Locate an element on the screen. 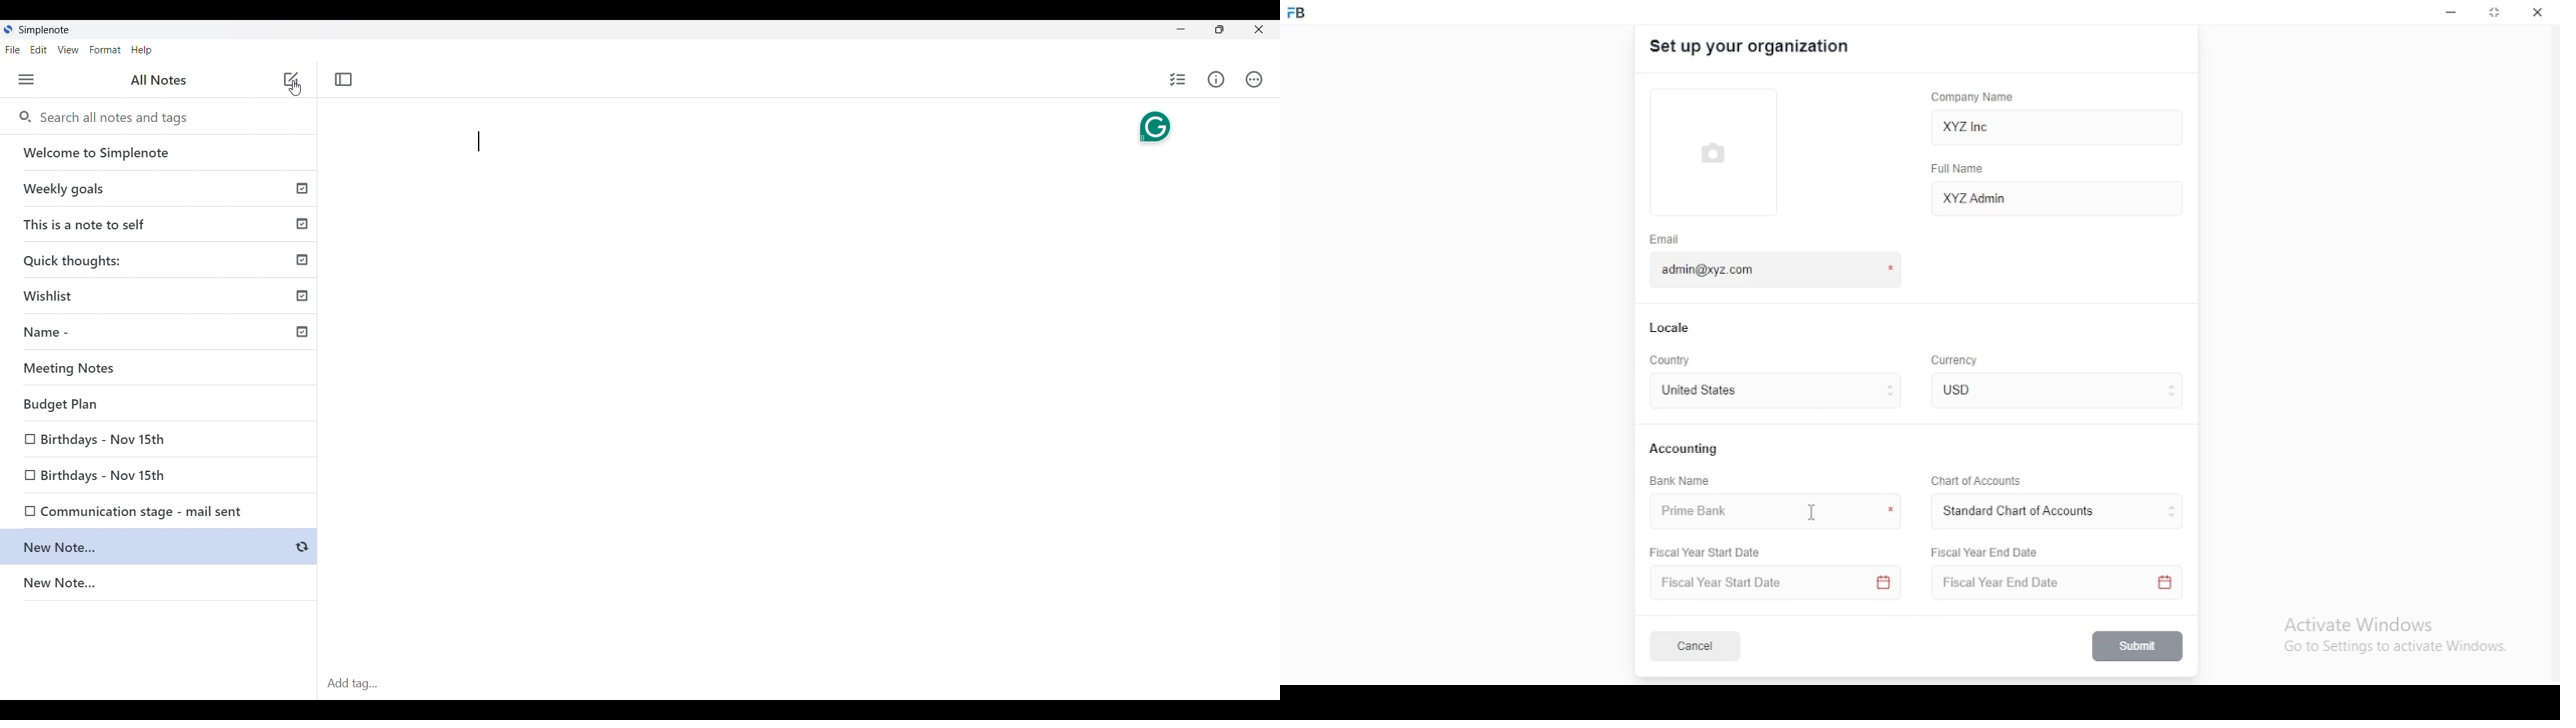 The height and width of the screenshot is (728, 2576). Click to insert checklist is located at coordinates (1179, 79).